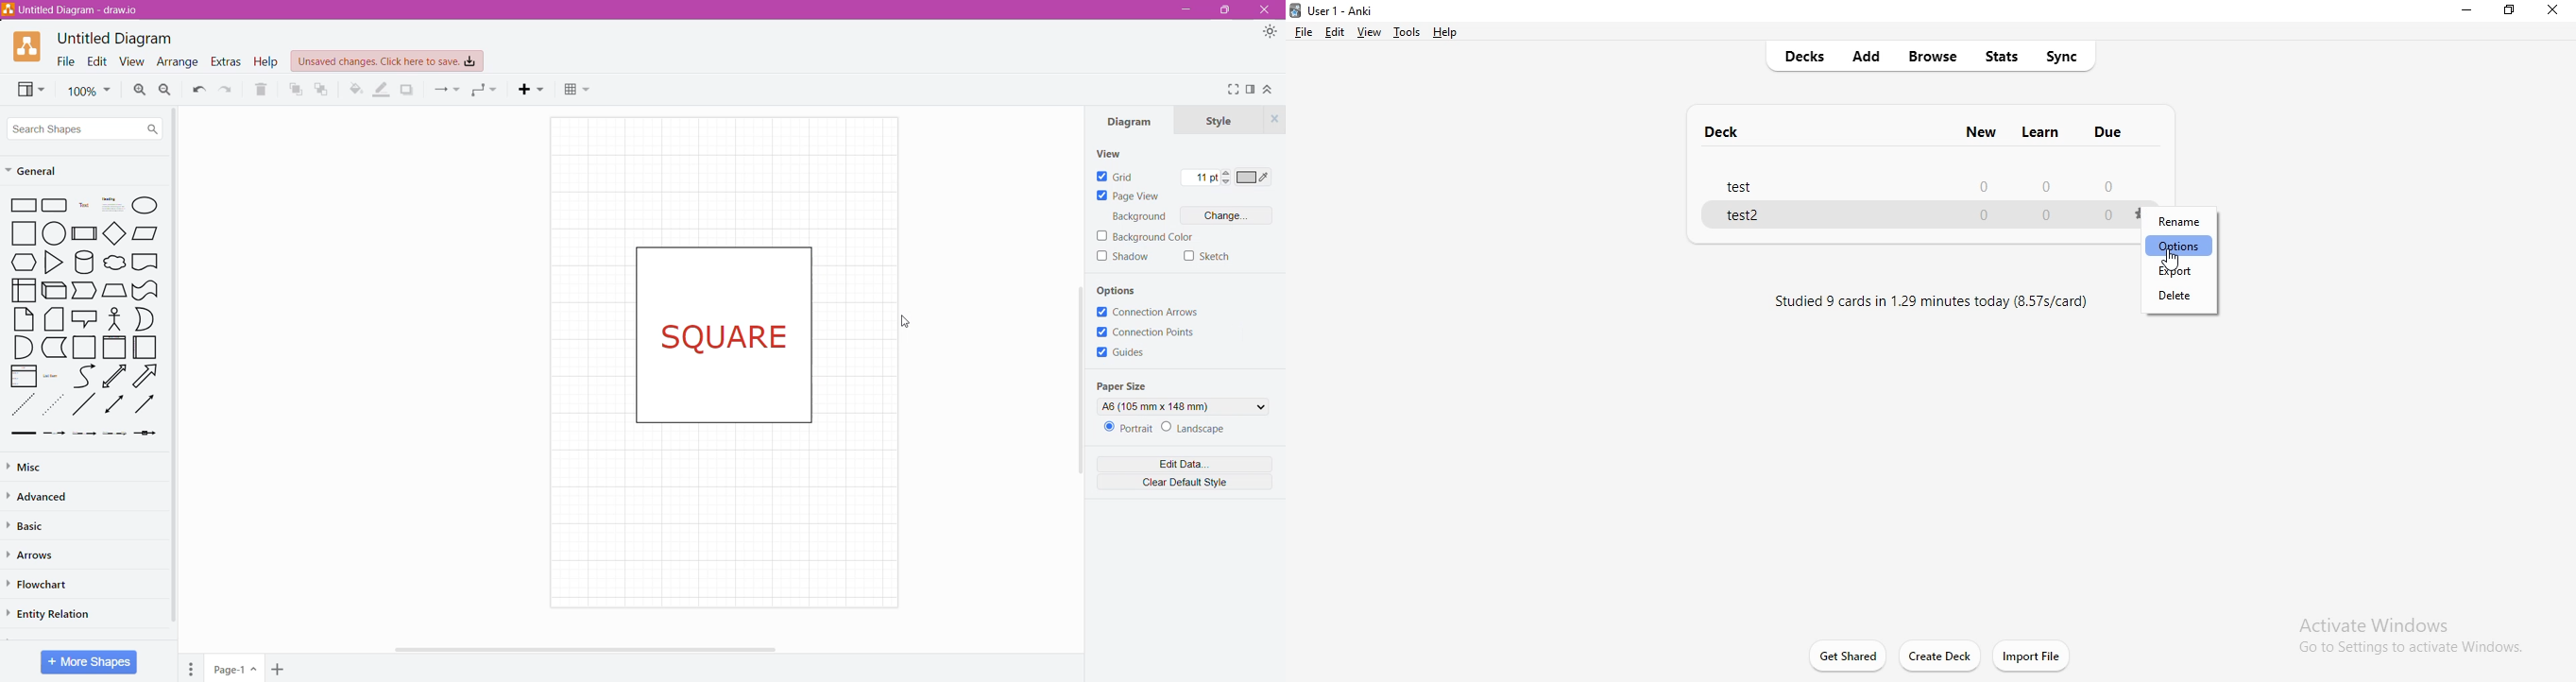 This screenshot has width=2576, height=700. Describe the element at coordinates (2109, 216) in the screenshot. I see `0` at that location.